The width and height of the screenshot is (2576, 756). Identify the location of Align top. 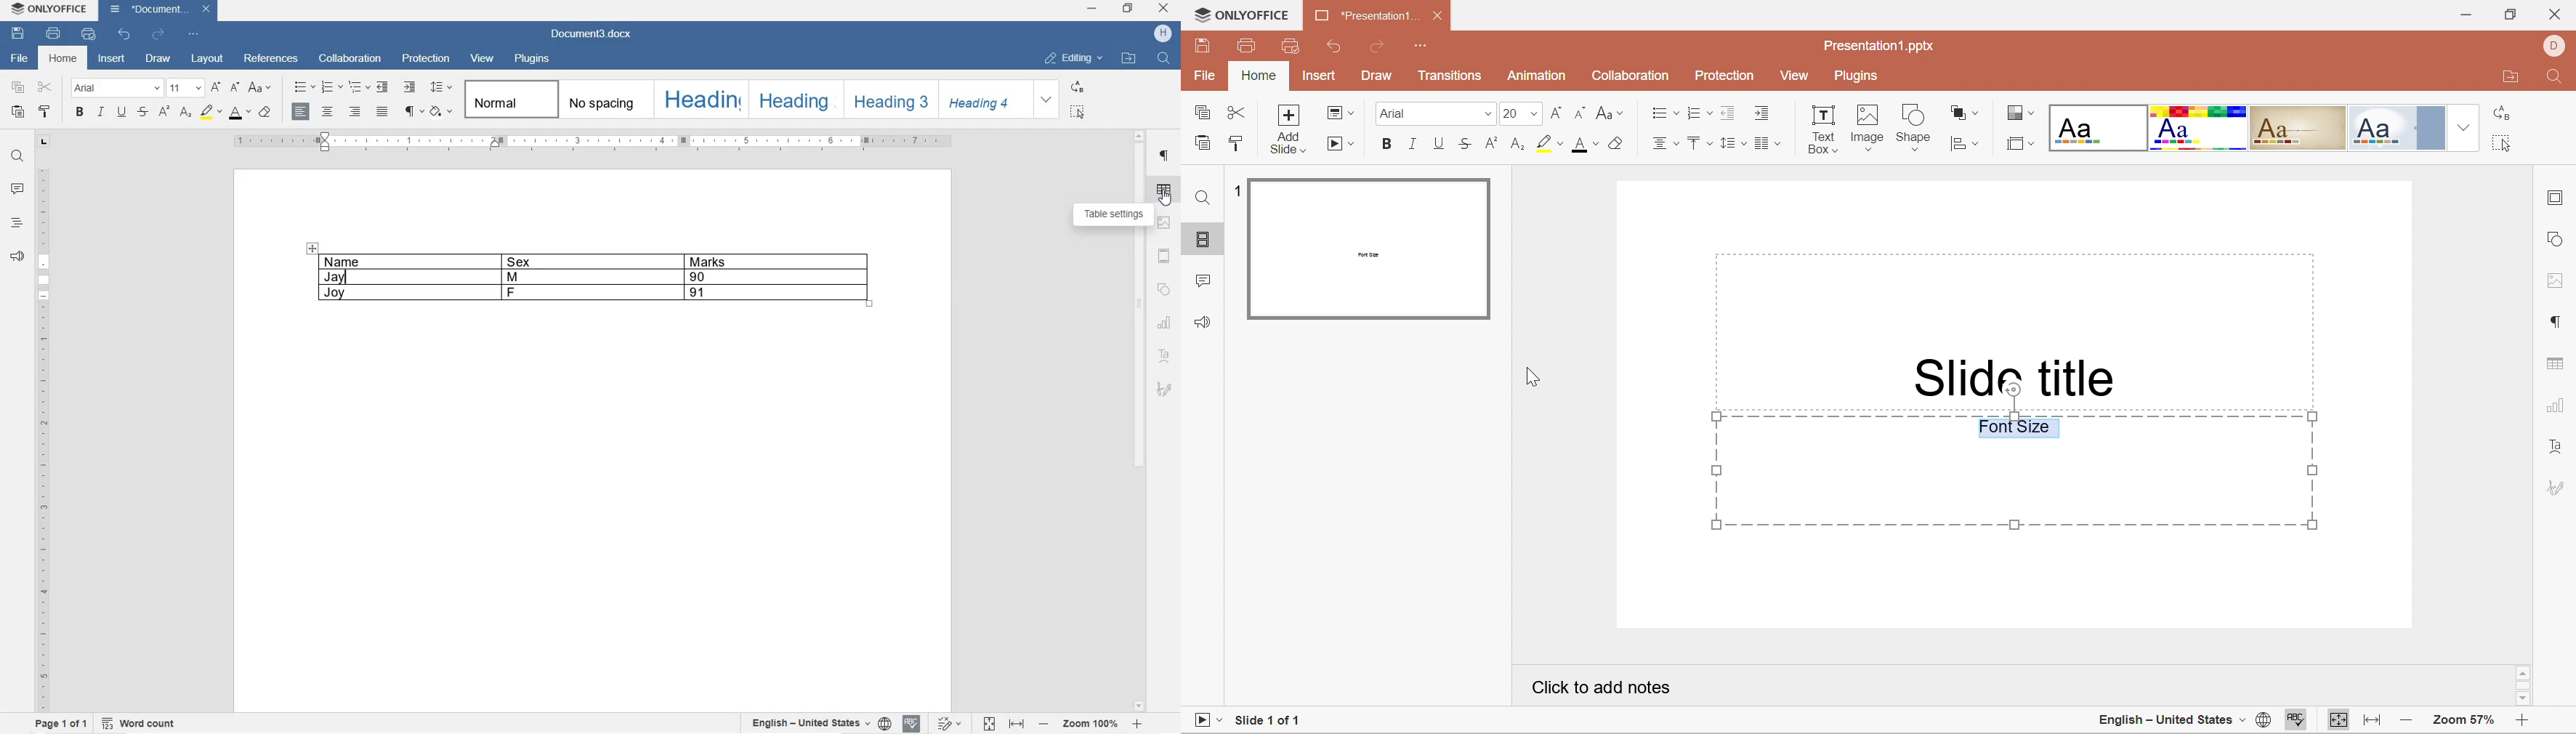
(1700, 146).